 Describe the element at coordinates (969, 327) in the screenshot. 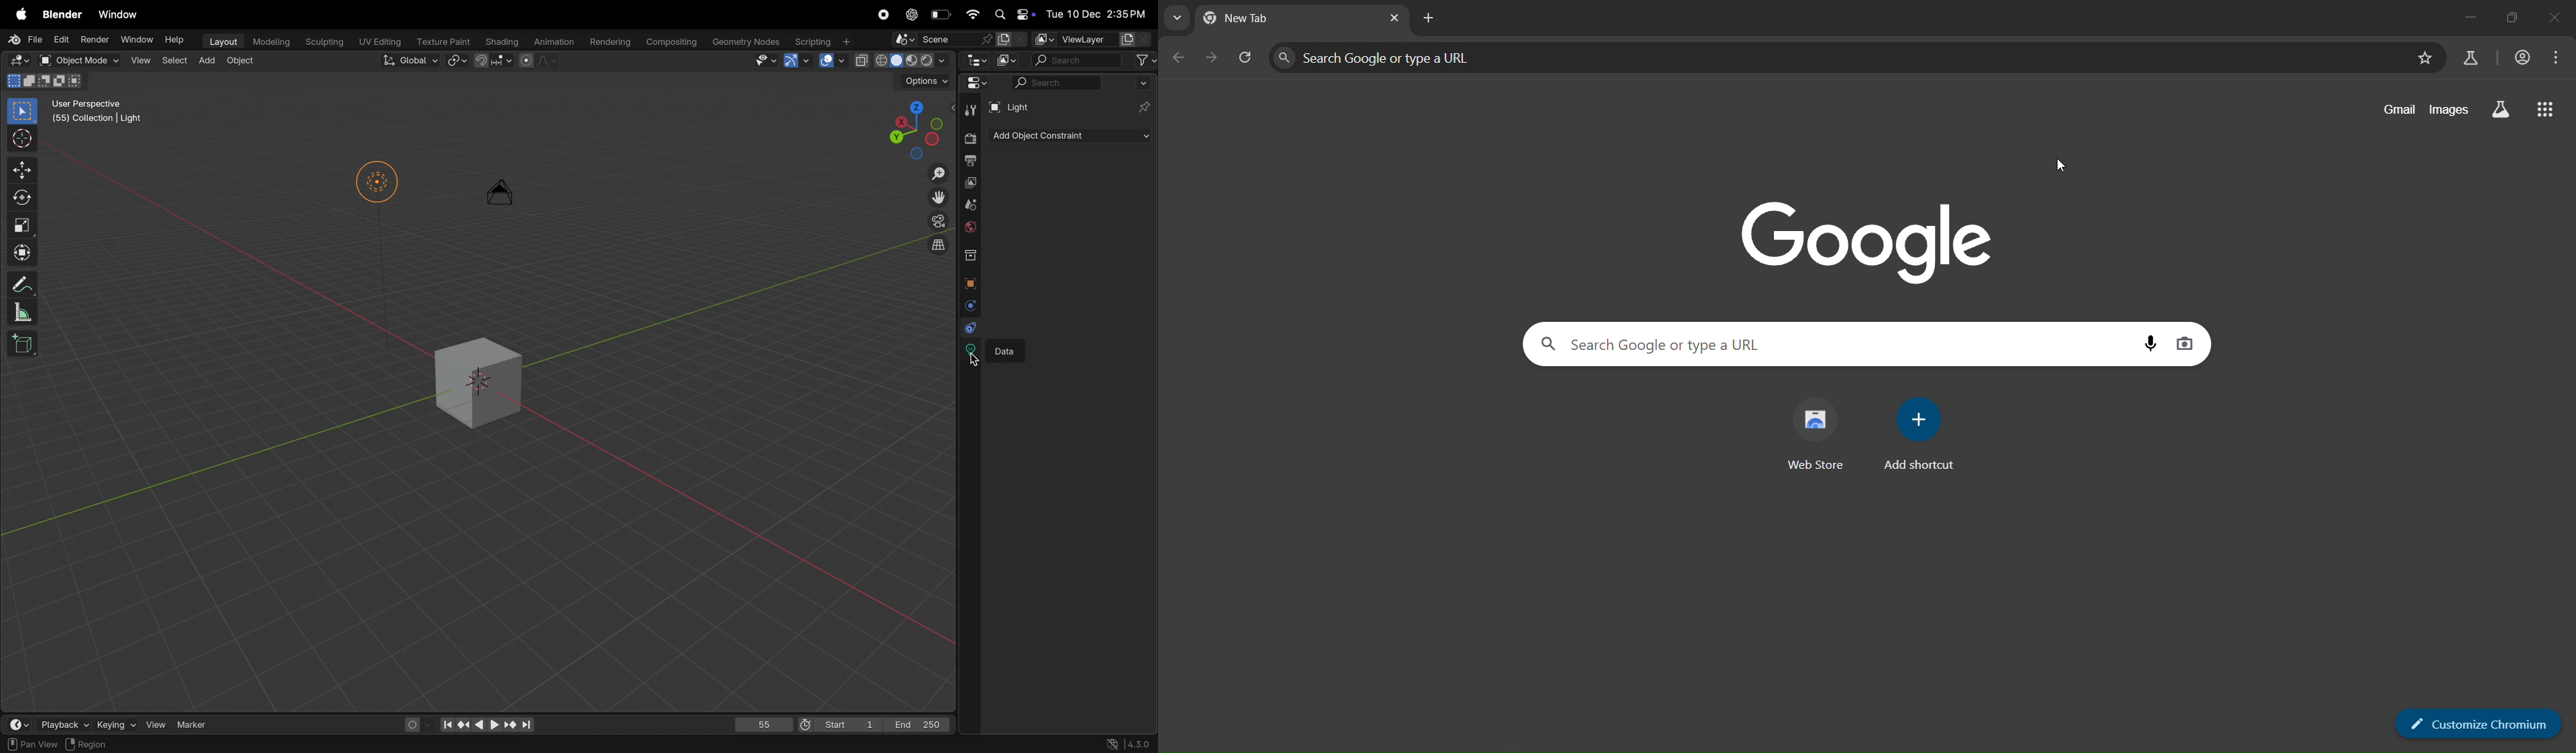

I see `constarints` at that location.